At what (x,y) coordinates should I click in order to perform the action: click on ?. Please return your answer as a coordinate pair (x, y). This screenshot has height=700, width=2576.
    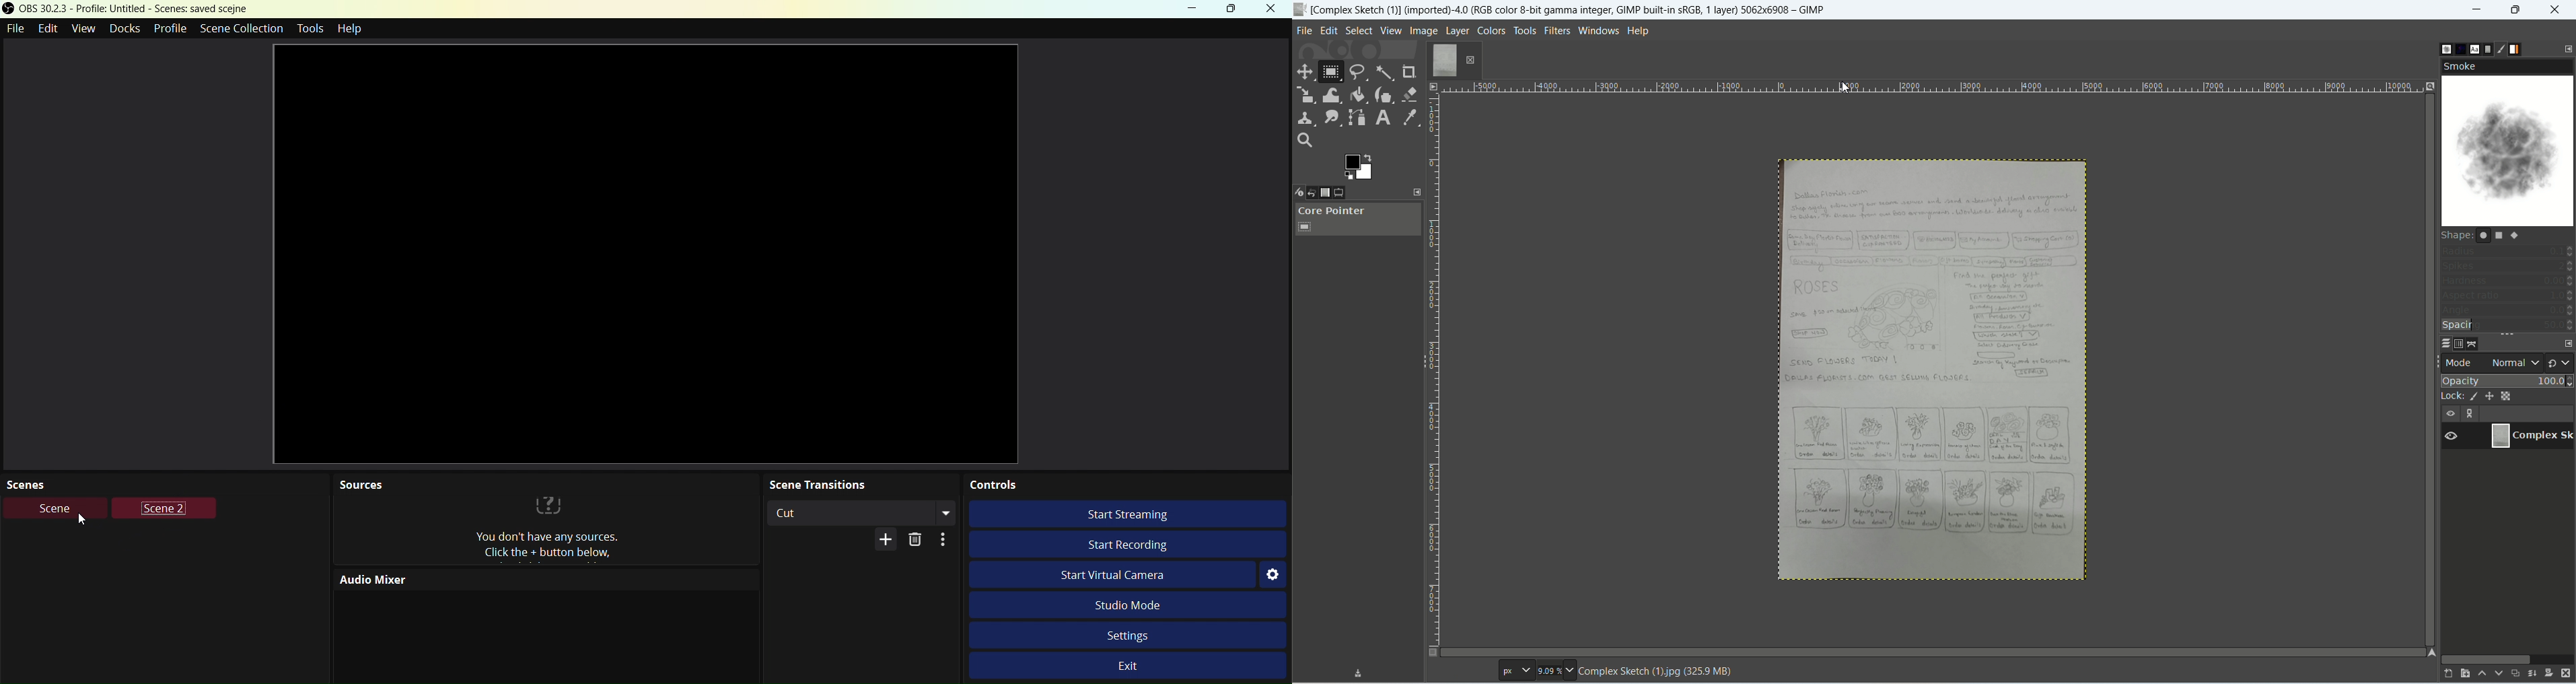
    Looking at the image, I should click on (548, 503).